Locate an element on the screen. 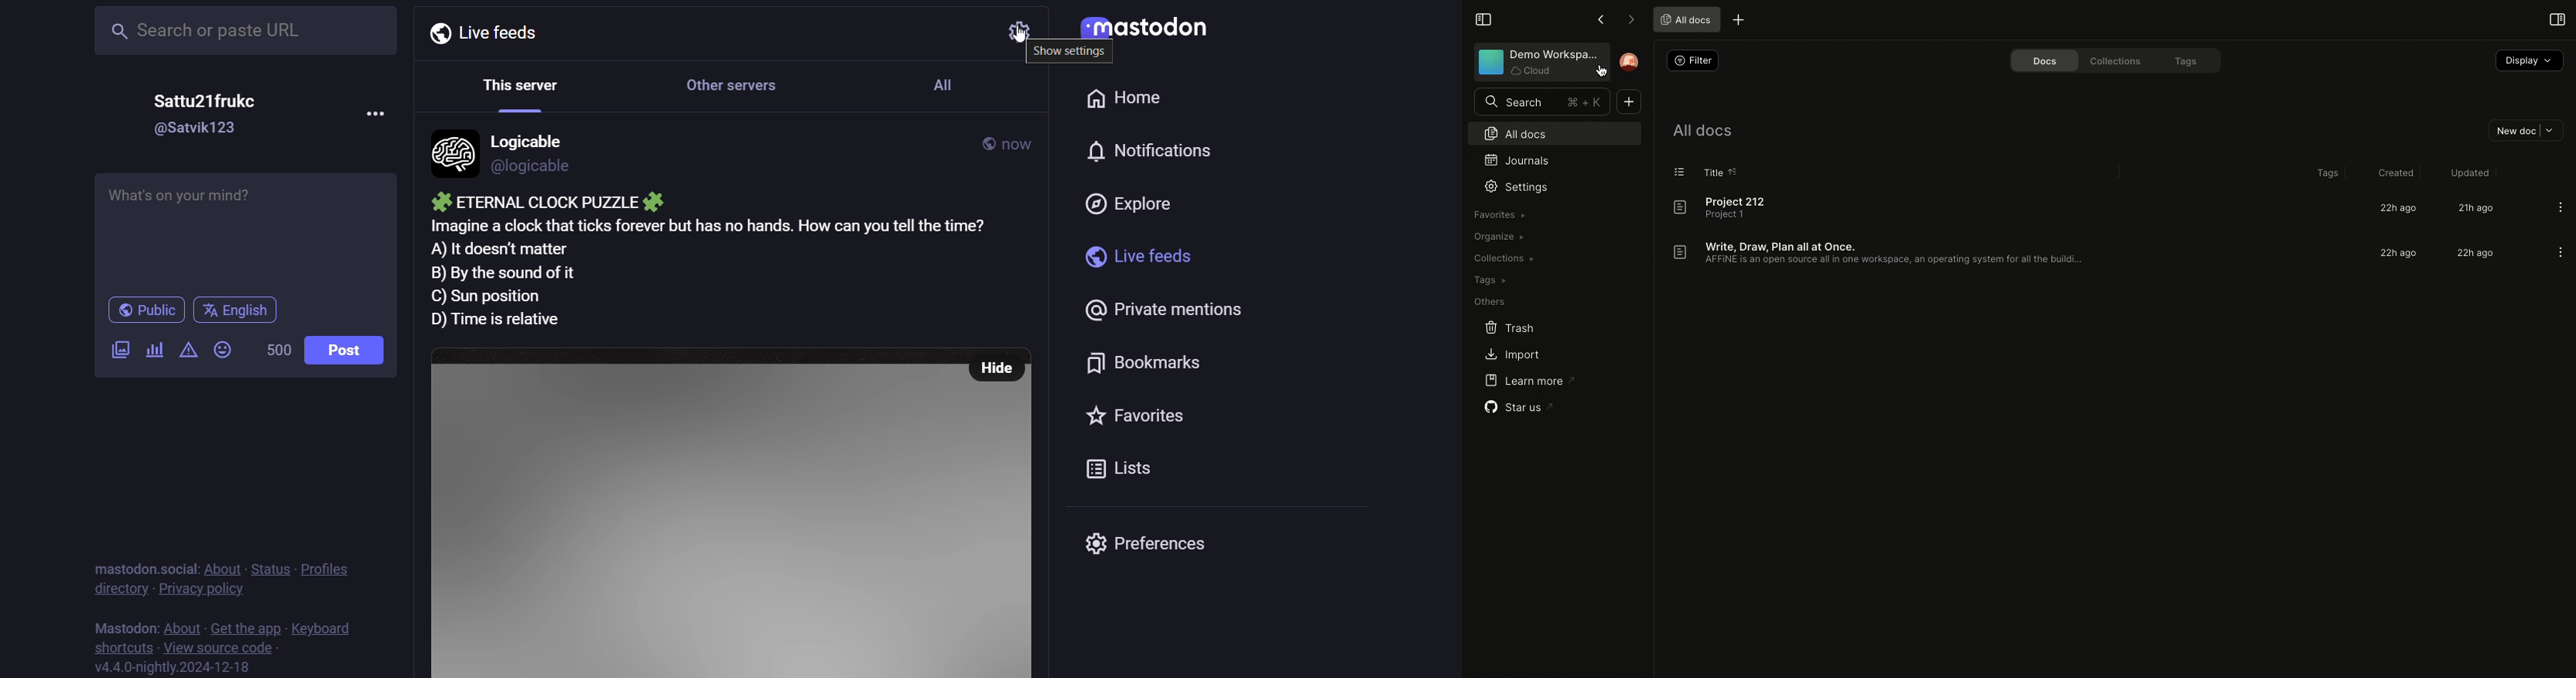  List view is located at coordinates (1681, 171).